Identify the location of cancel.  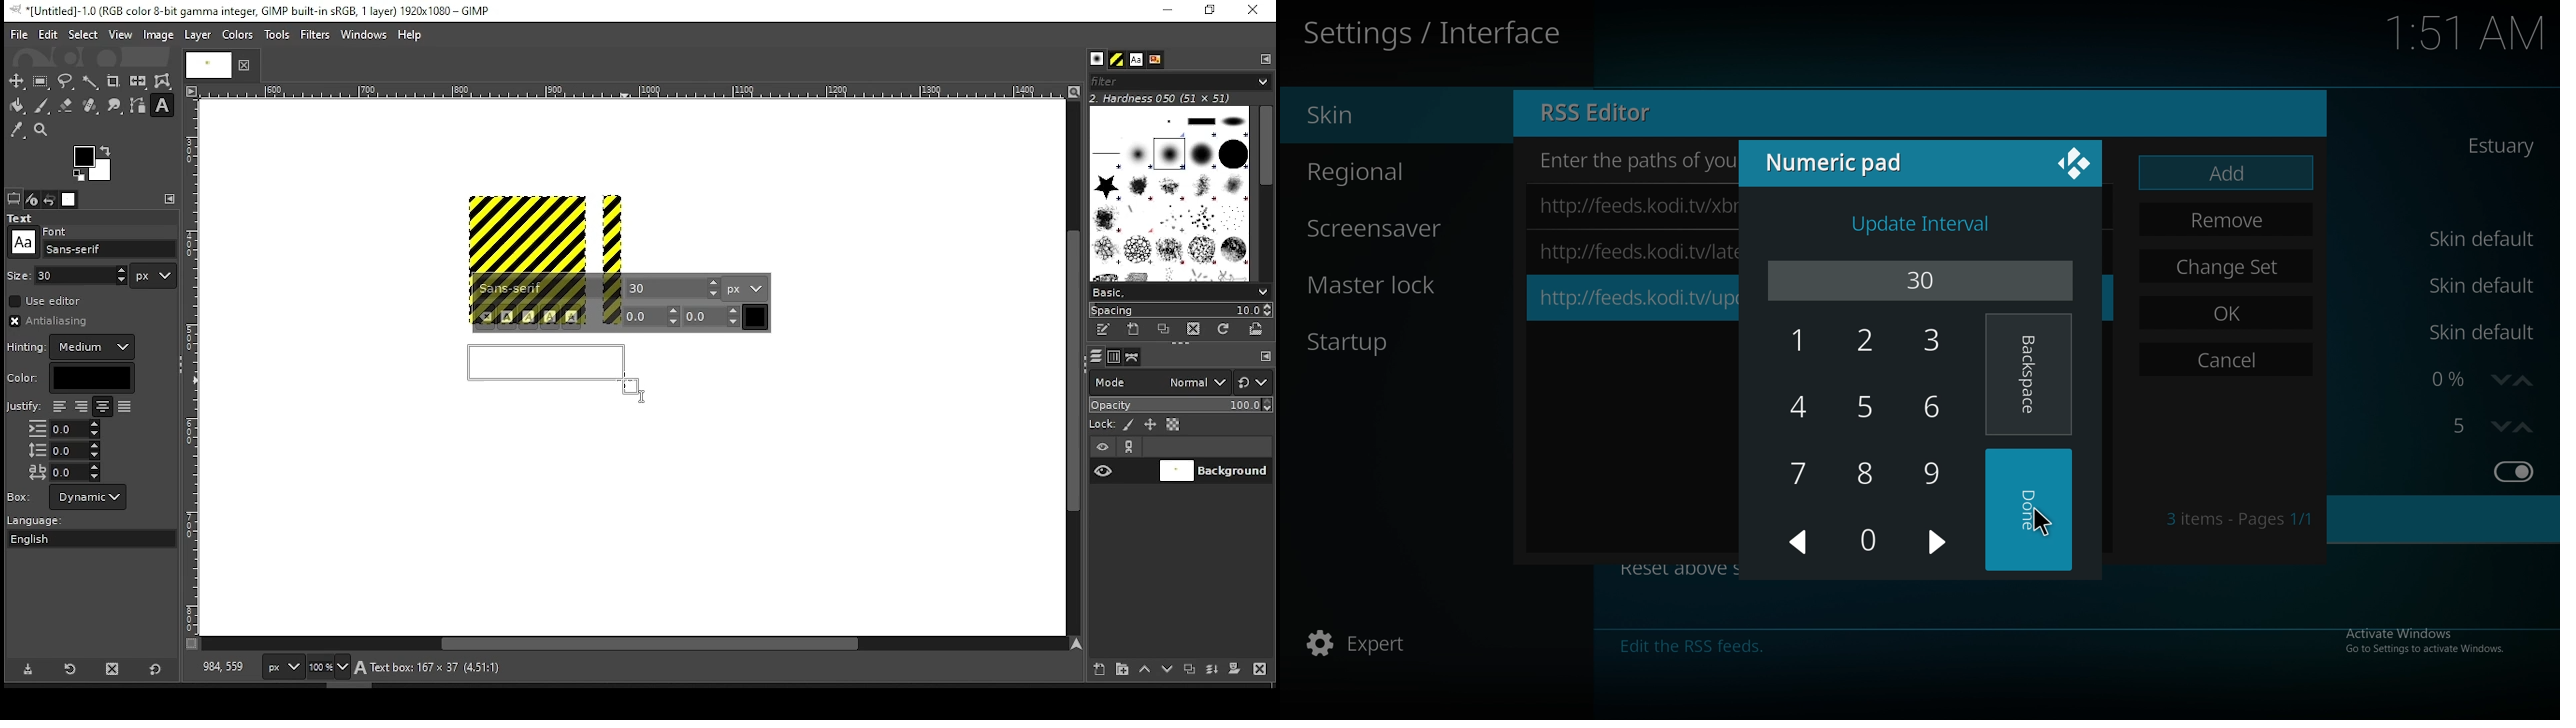
(2225, 362).